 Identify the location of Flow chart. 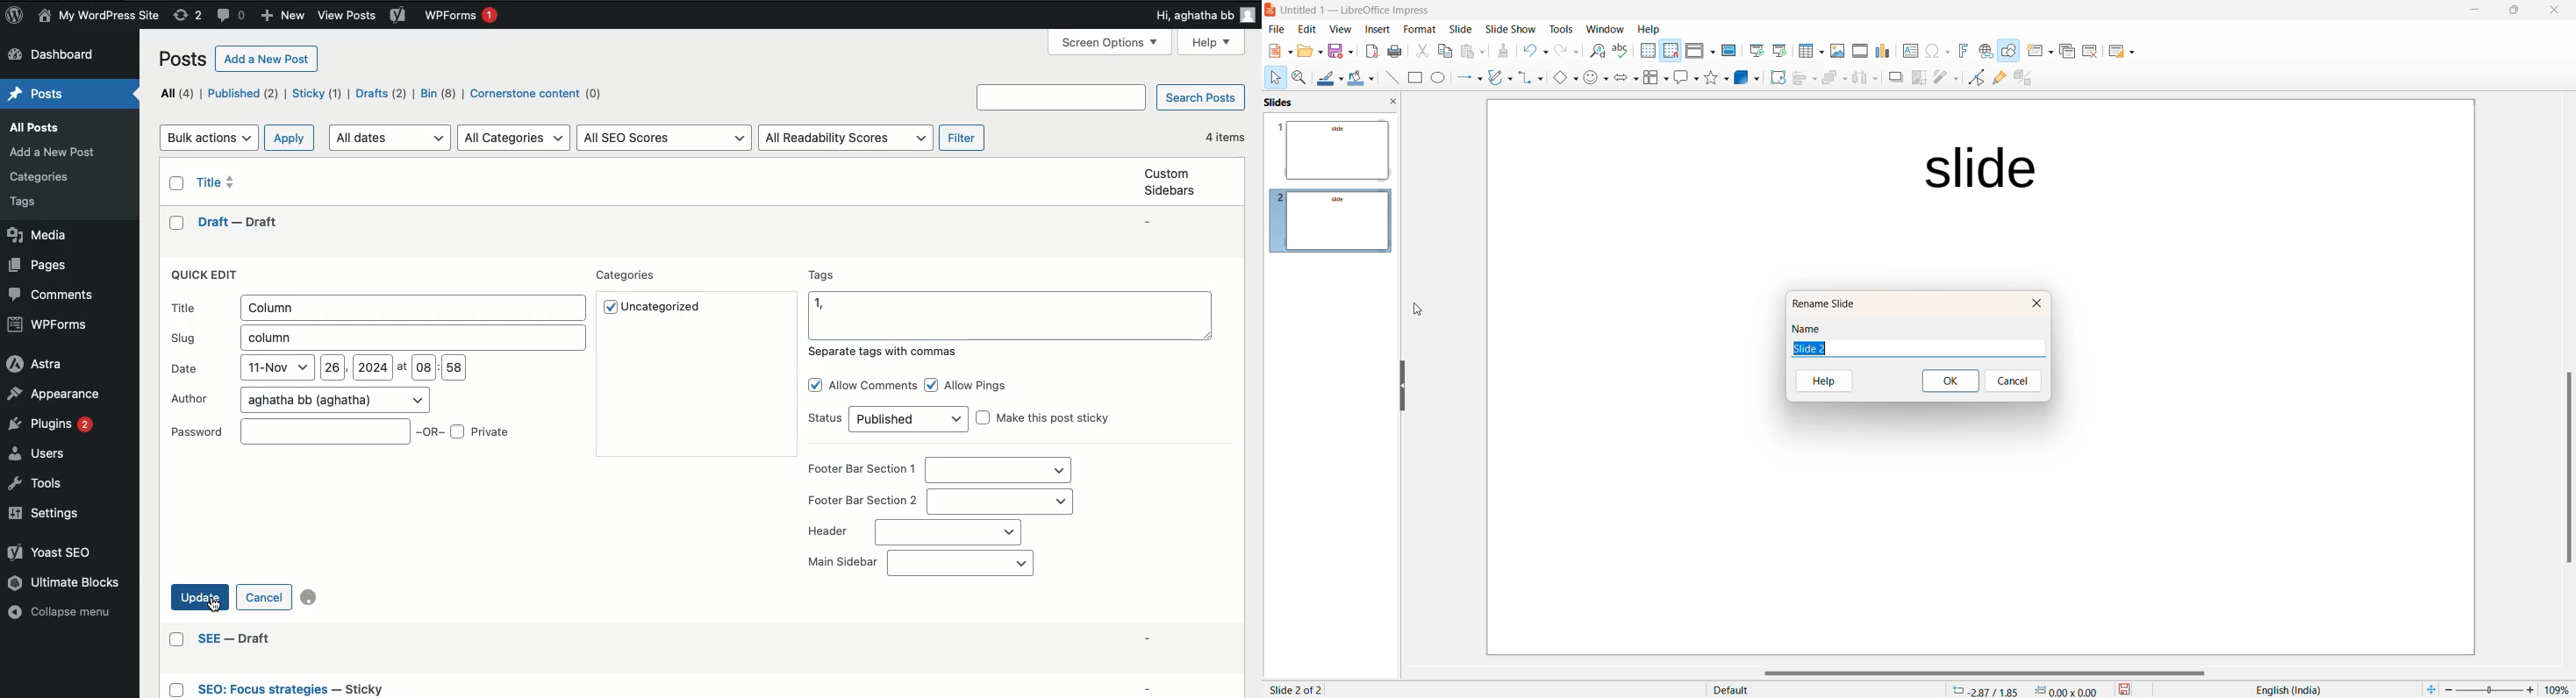
(1654, 78).